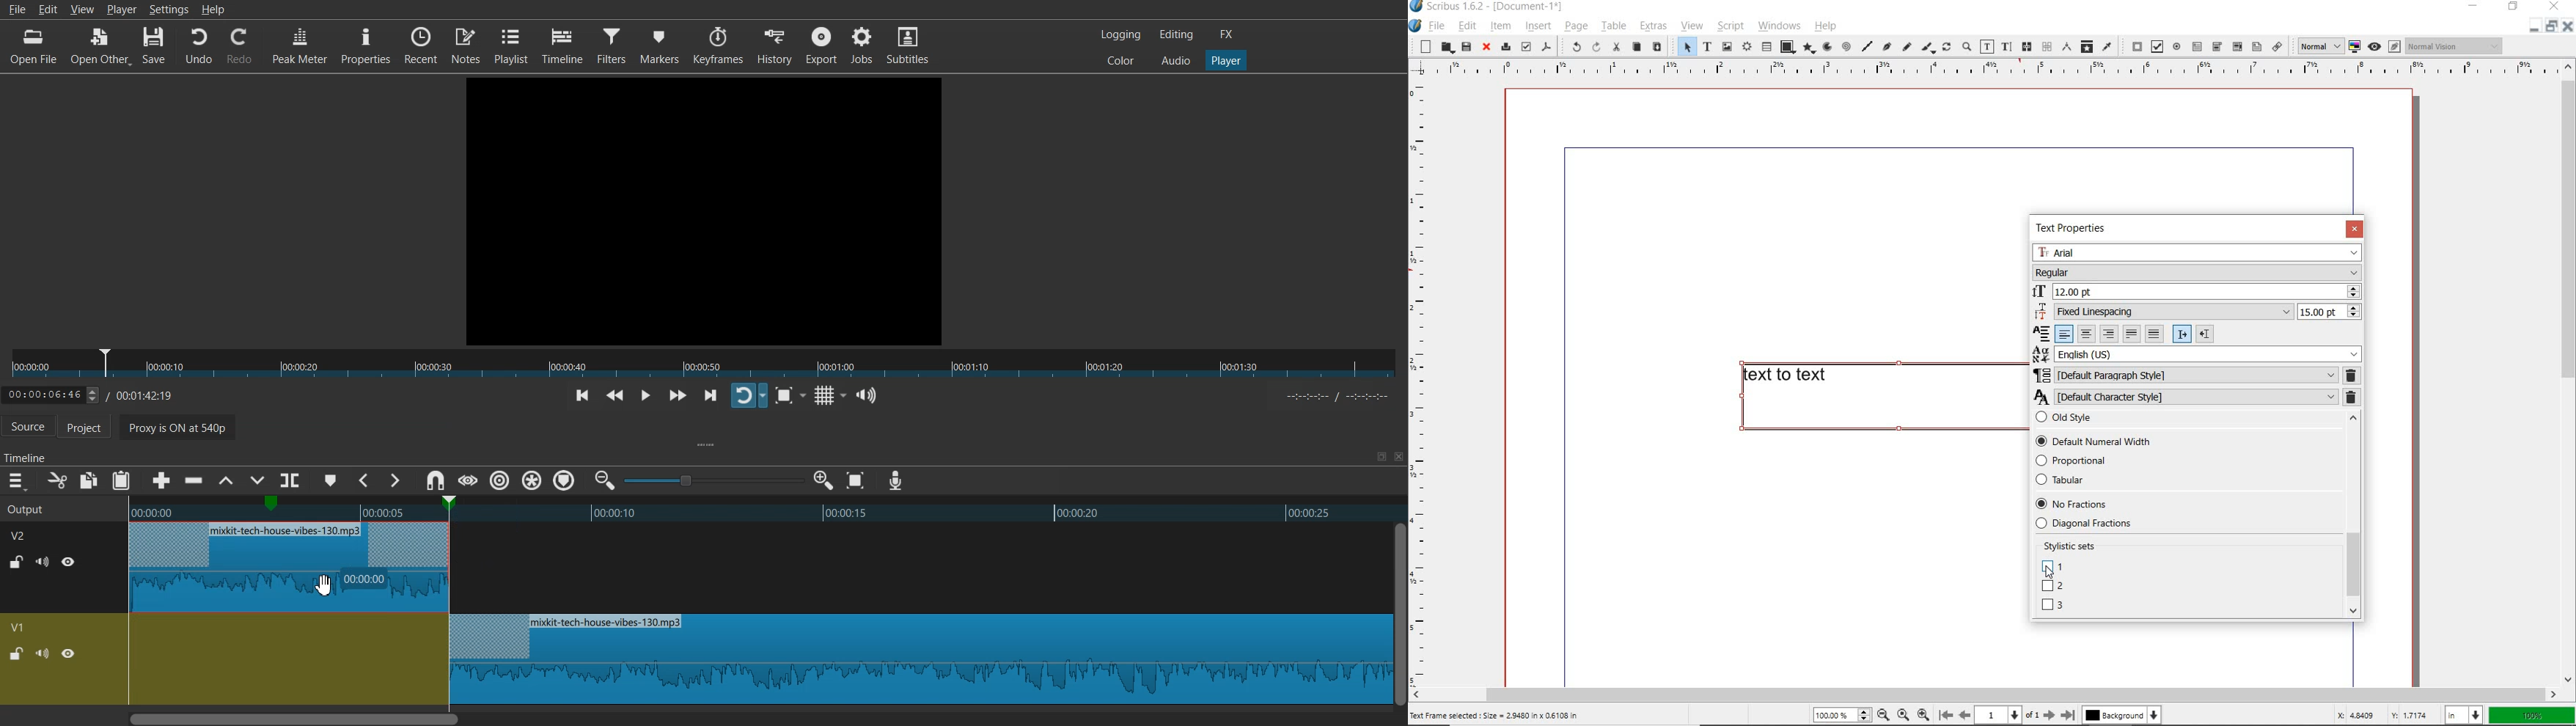 This screenshot has height=728, width=2576. Describe the element at coordinates (2006, 47) in the screenshot. I see `edit text with story editor` at that location.